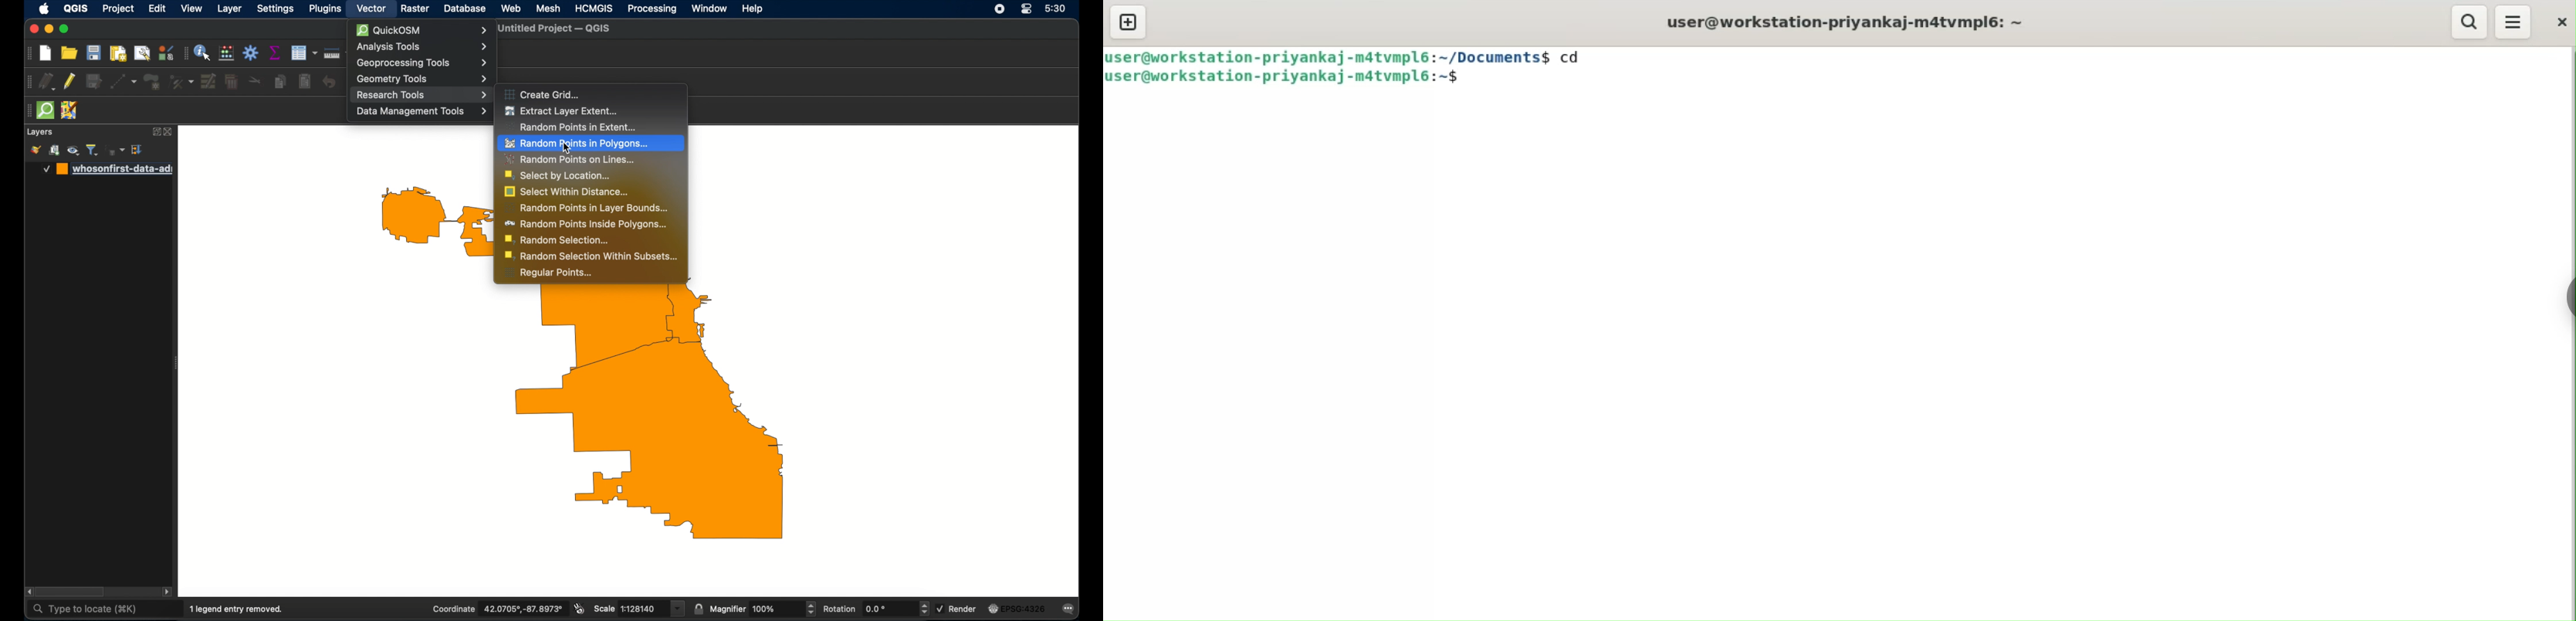  I want to click on US  westside map, so click(592, 420).